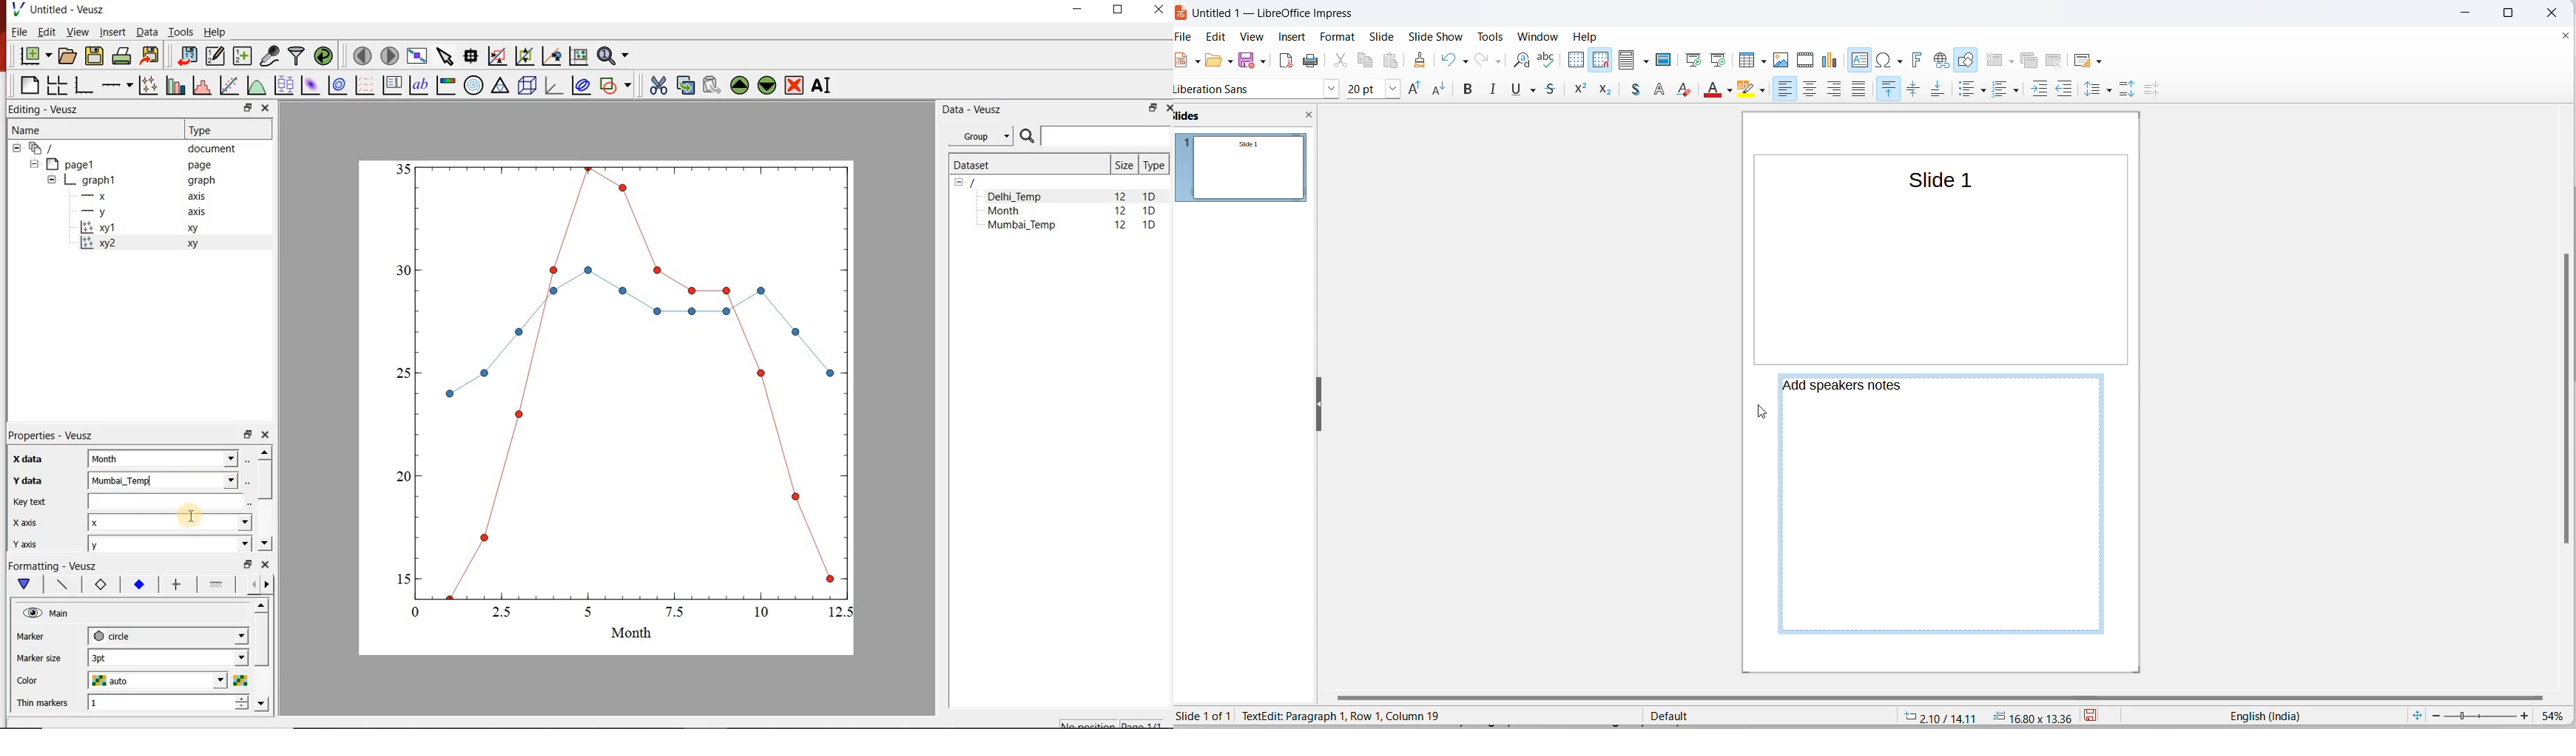 Image resolution: width=2576 pixels, height=756 pixels. Describe the element at coordinates (56, 565) in the screenshot. I see `Formatting - Veusz` at that location.